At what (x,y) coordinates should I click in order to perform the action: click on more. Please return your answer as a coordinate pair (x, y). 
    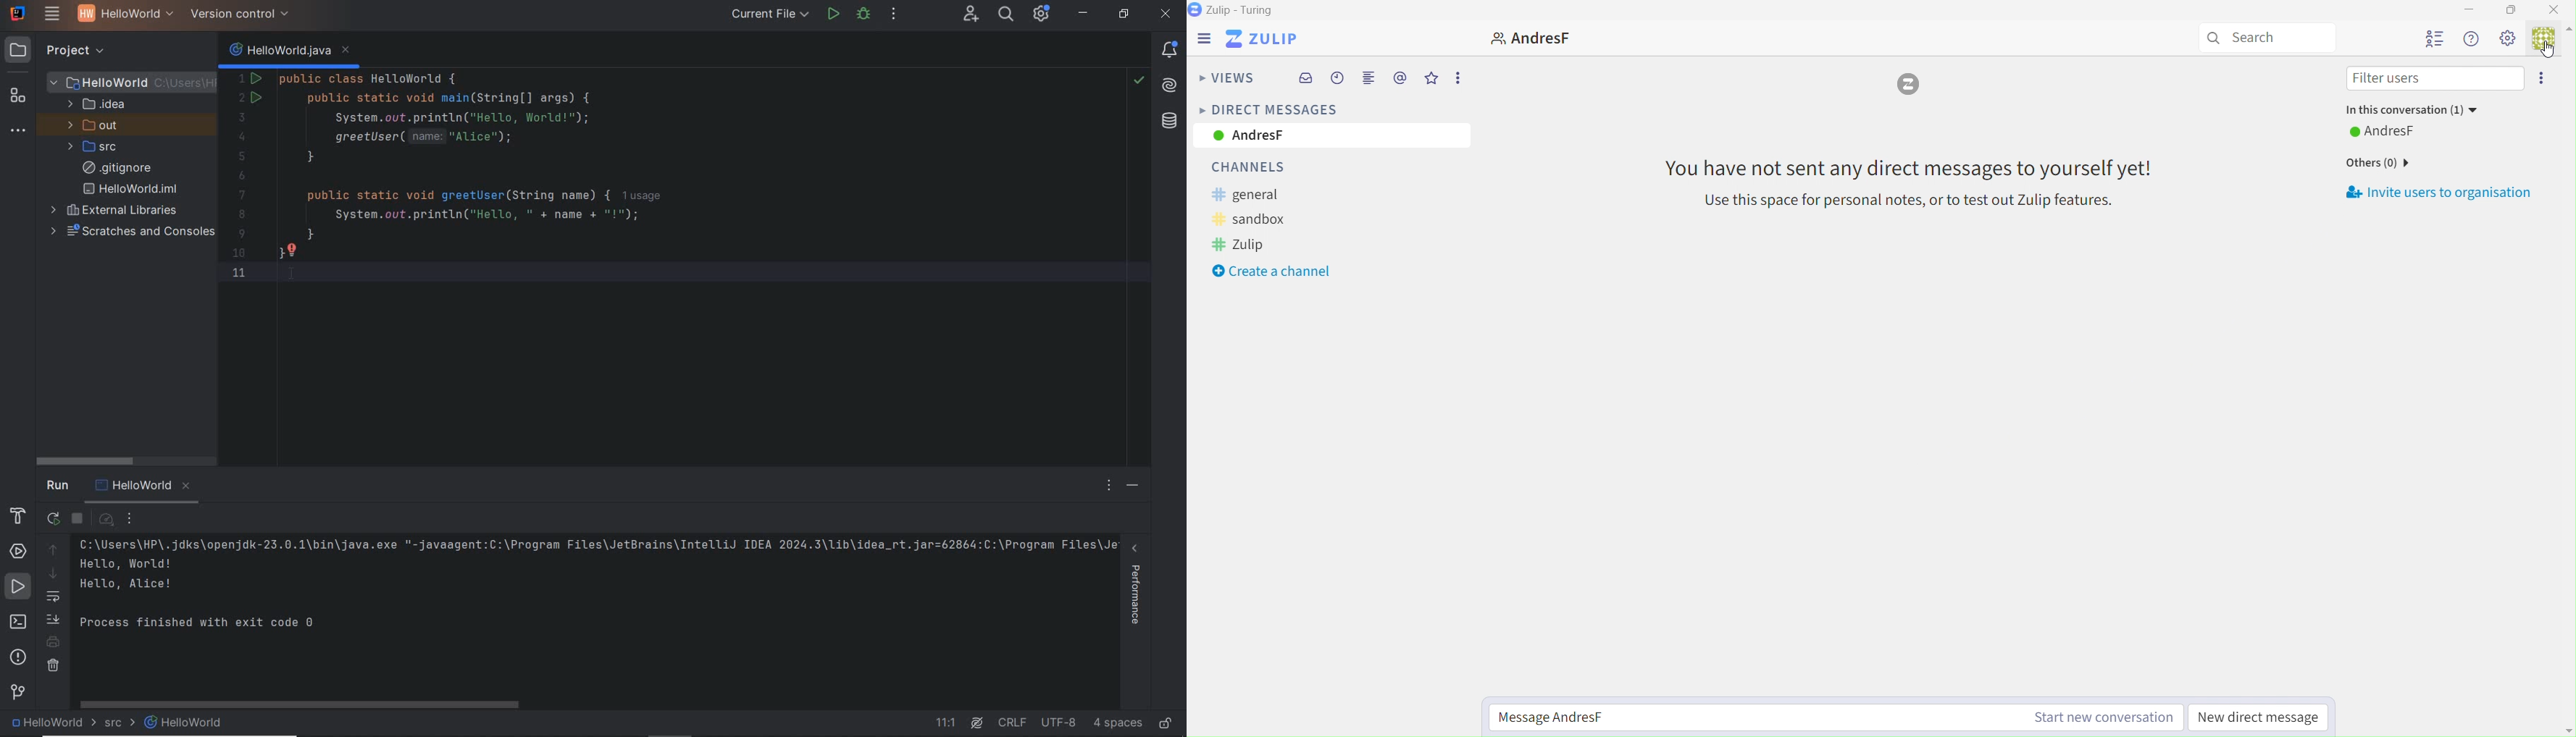
    Looking at the image, I should click on (136, 519).